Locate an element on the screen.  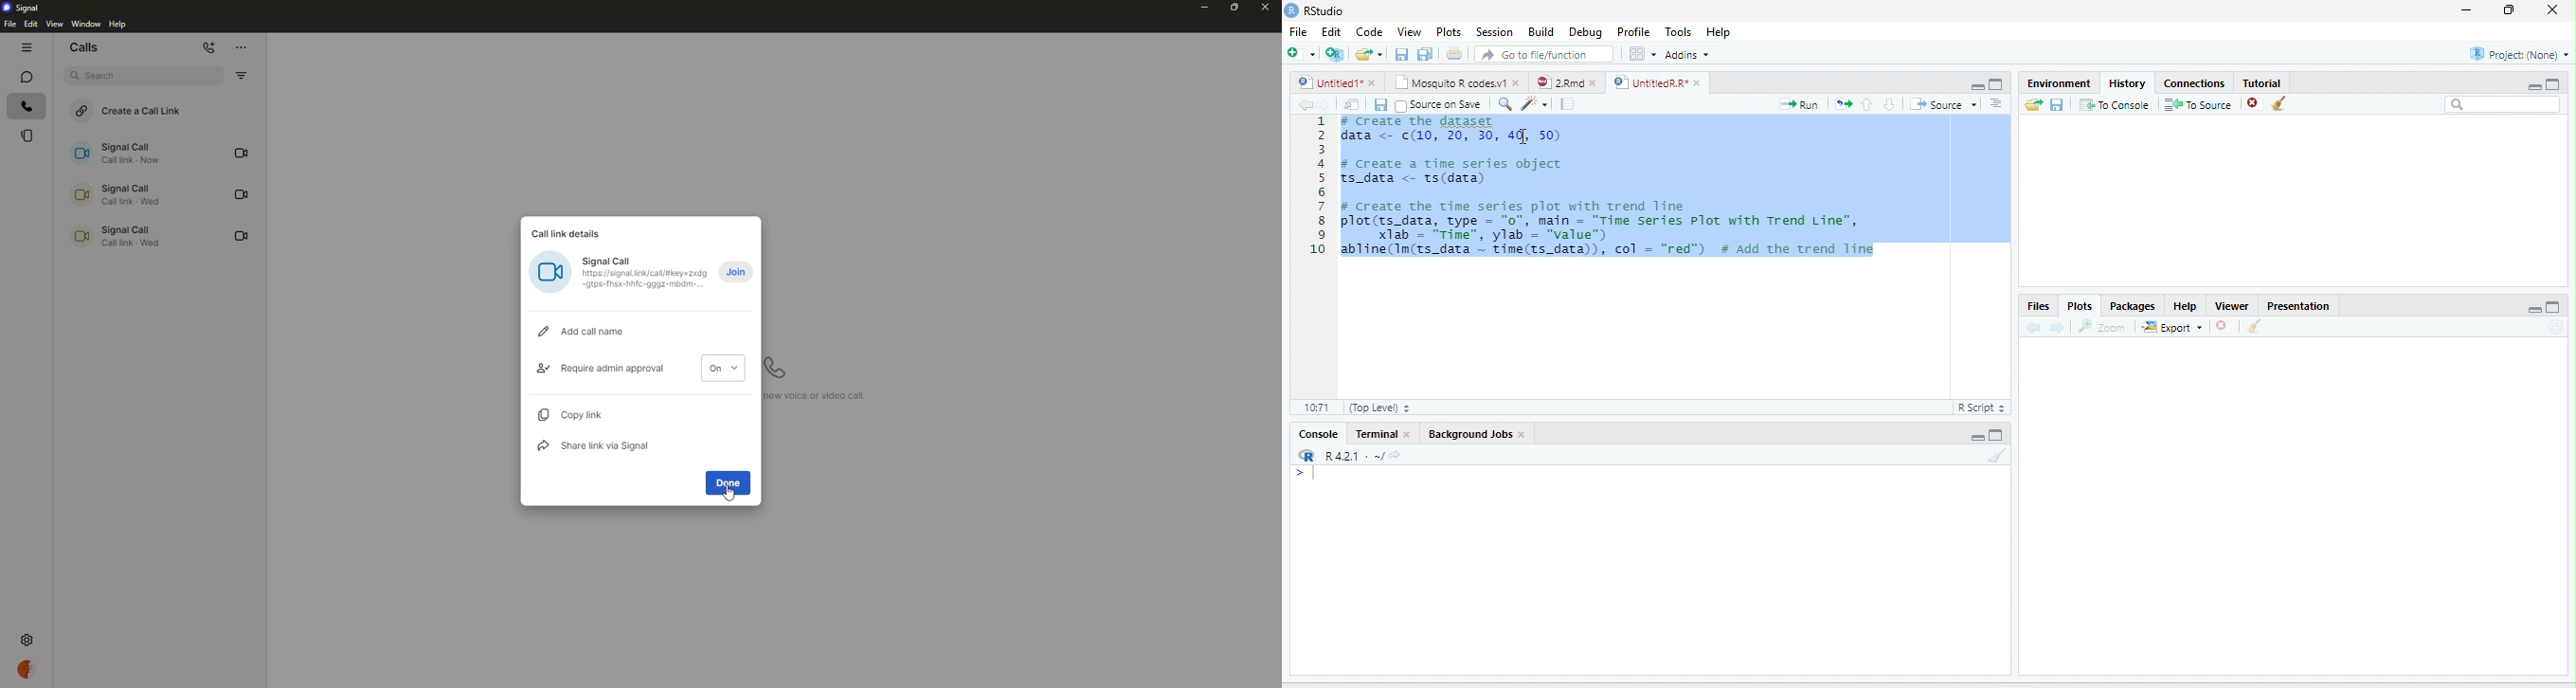
Run is located at coordinates (1799, 104).